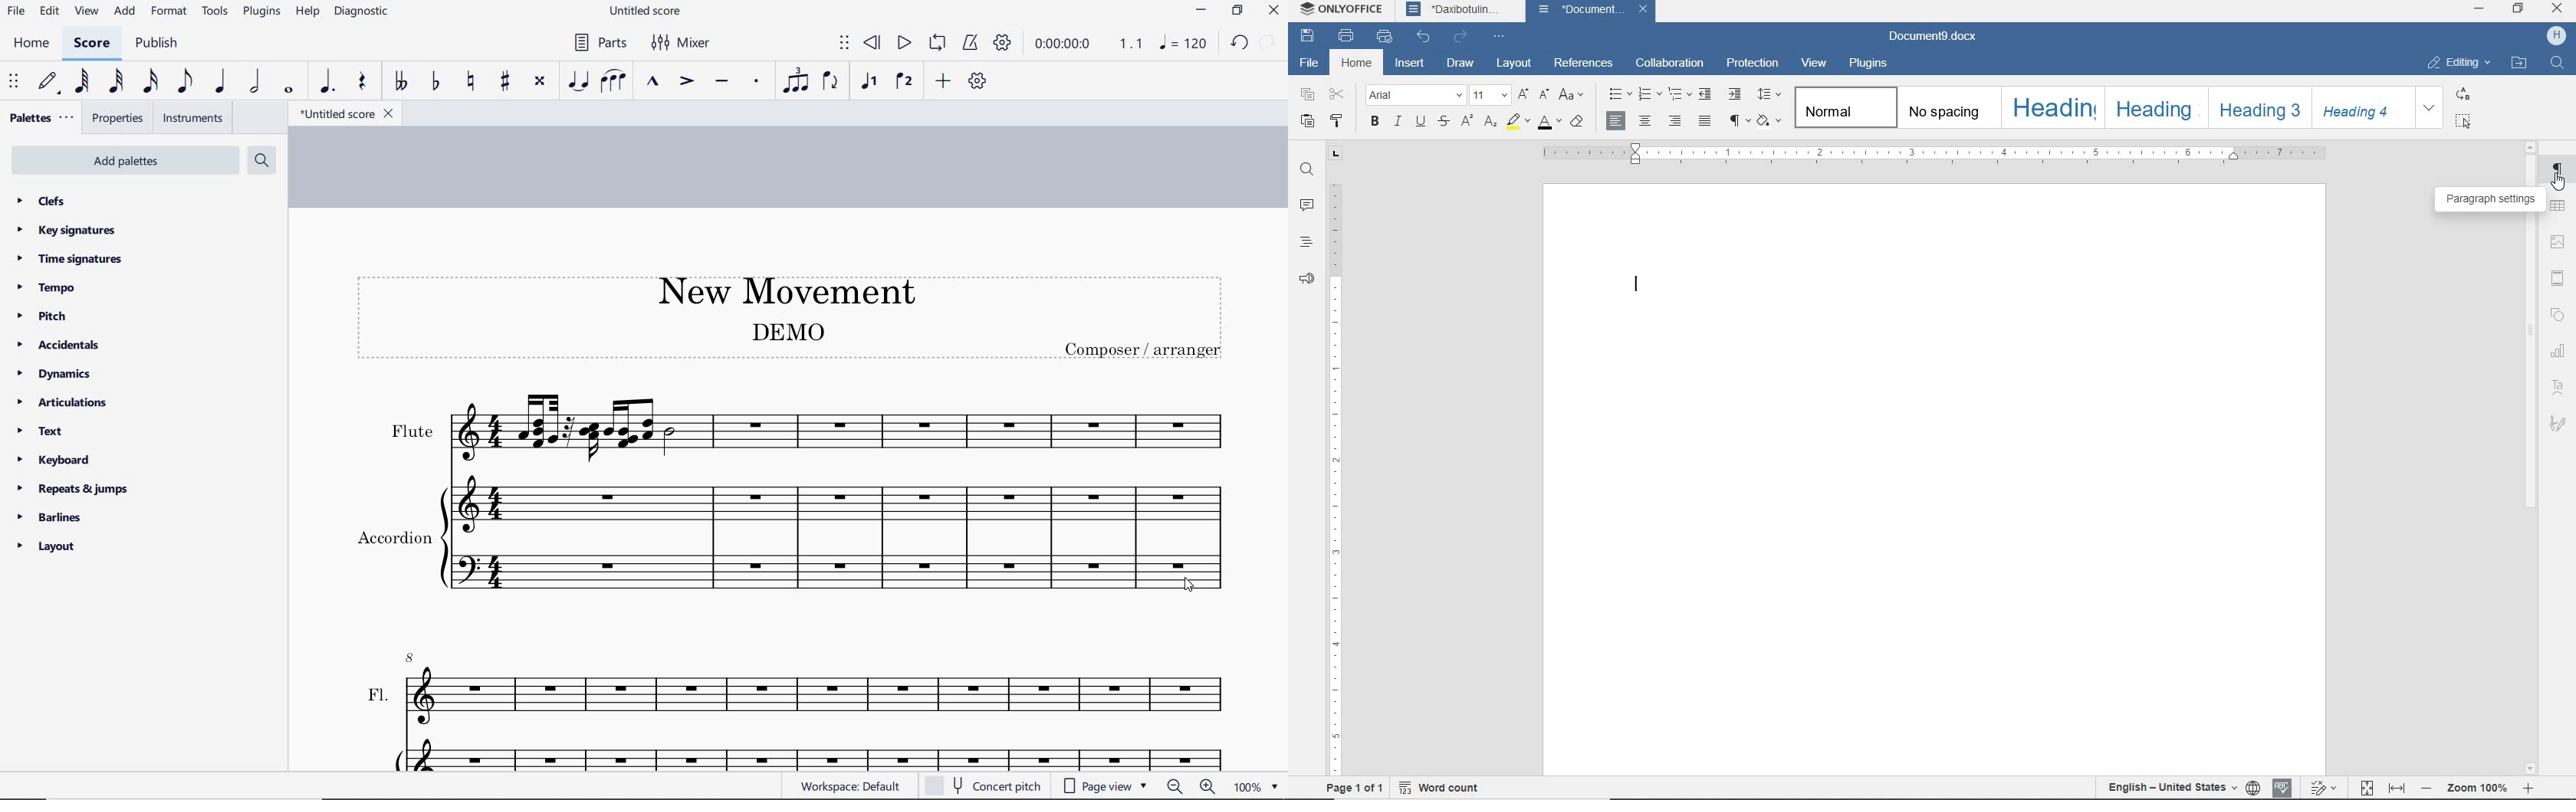  I want to click on page view, so click(1106, 786).